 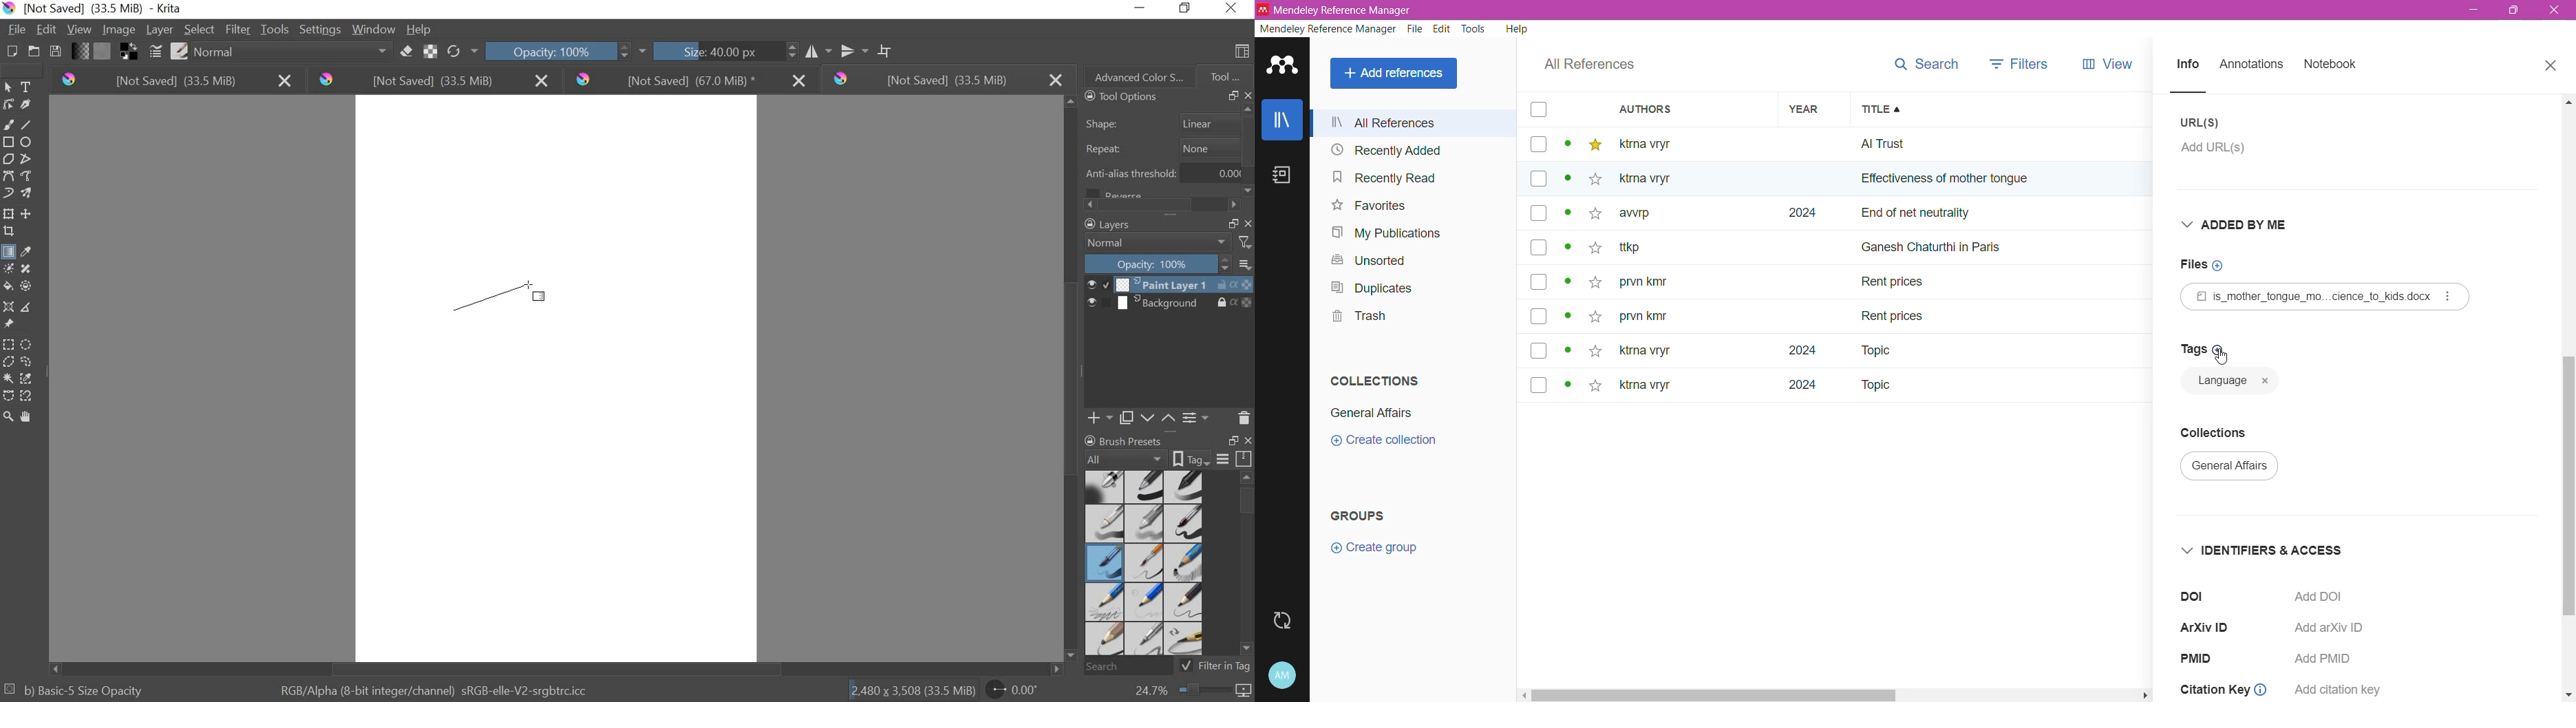 I want to click on 2024, so click(x=1799, y=213).